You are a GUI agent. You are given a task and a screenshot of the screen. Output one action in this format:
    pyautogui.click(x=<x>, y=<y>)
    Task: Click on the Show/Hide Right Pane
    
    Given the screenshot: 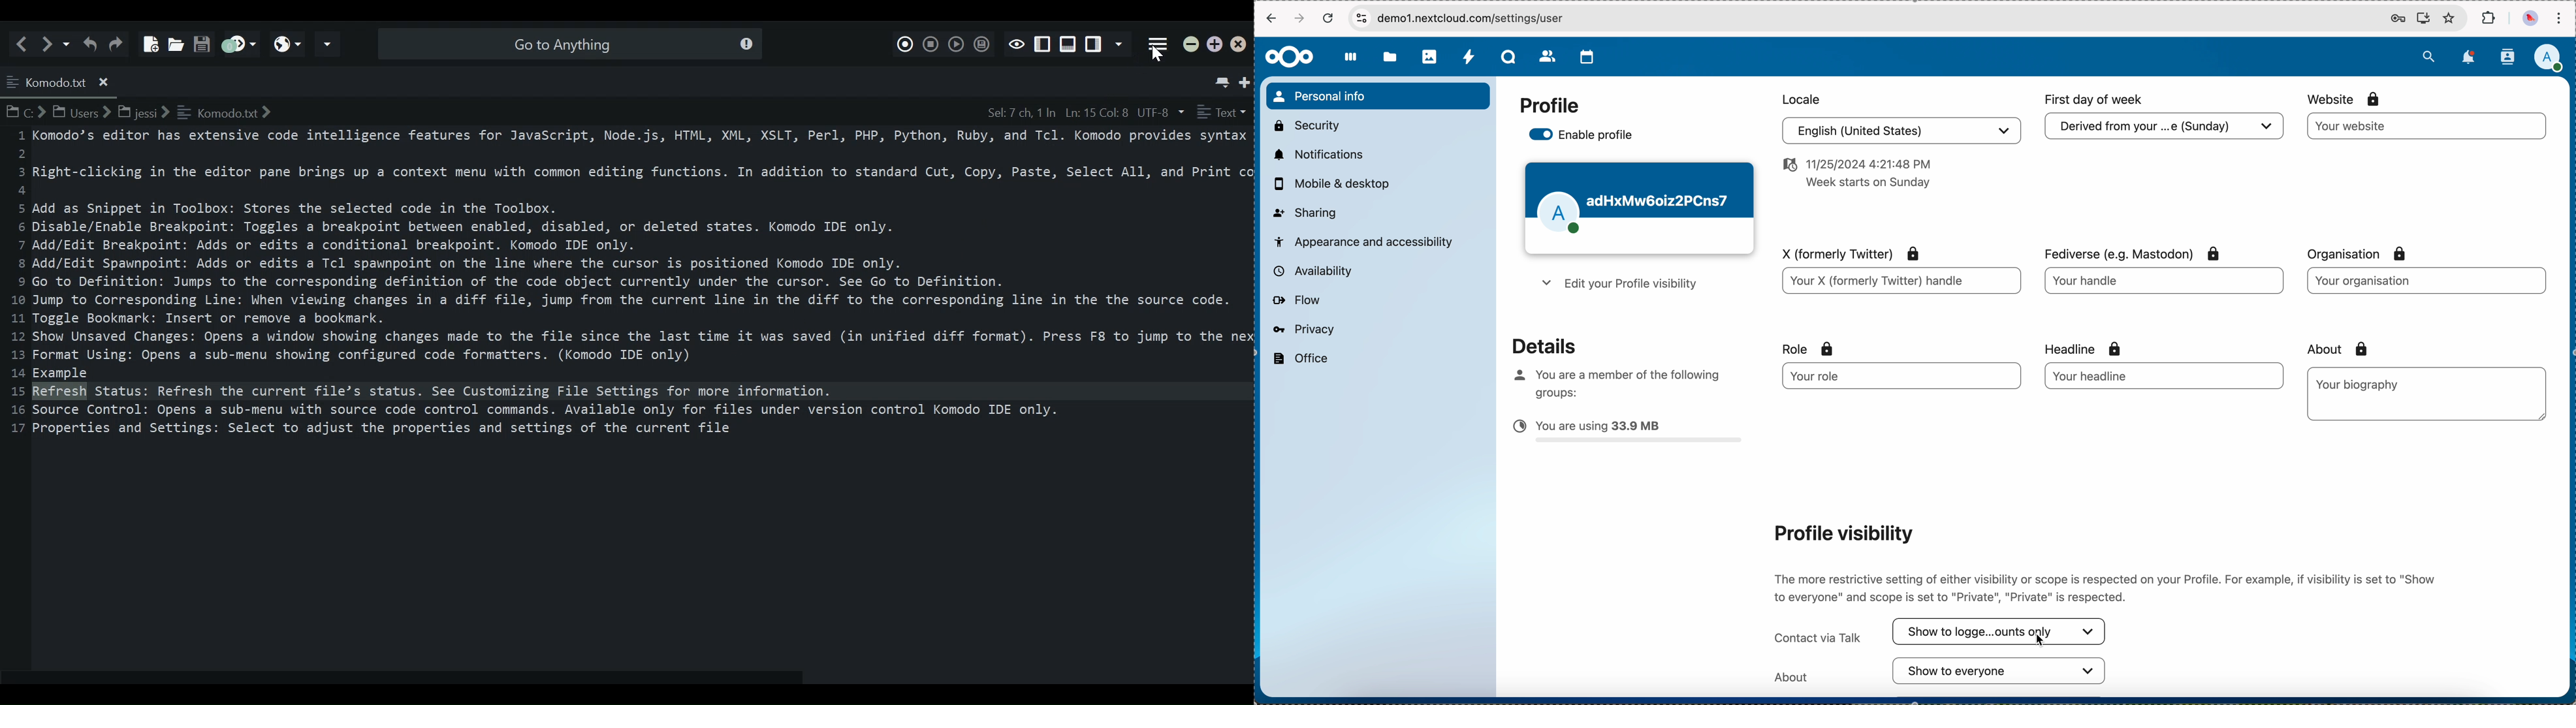 What is the action you would take?
    pyautogui.click(x=1043, y=44)
    